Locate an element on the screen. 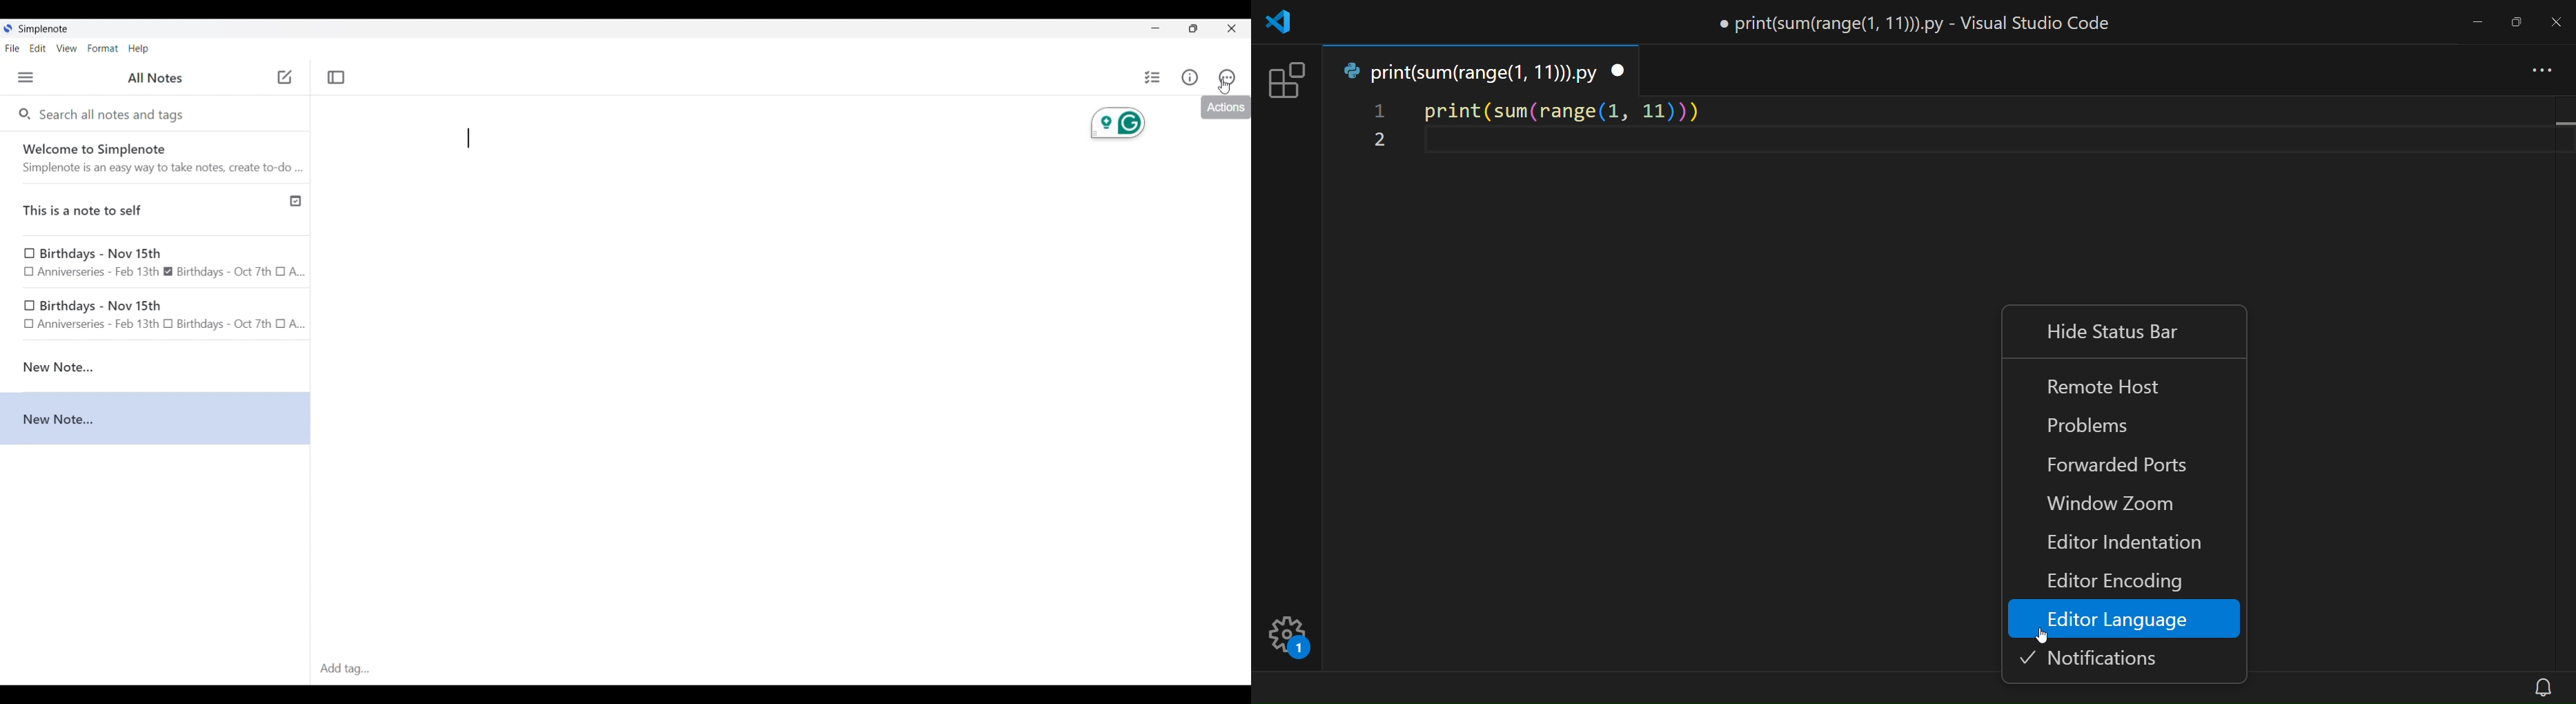  Click to add new note is located at coordinates (285, 77).